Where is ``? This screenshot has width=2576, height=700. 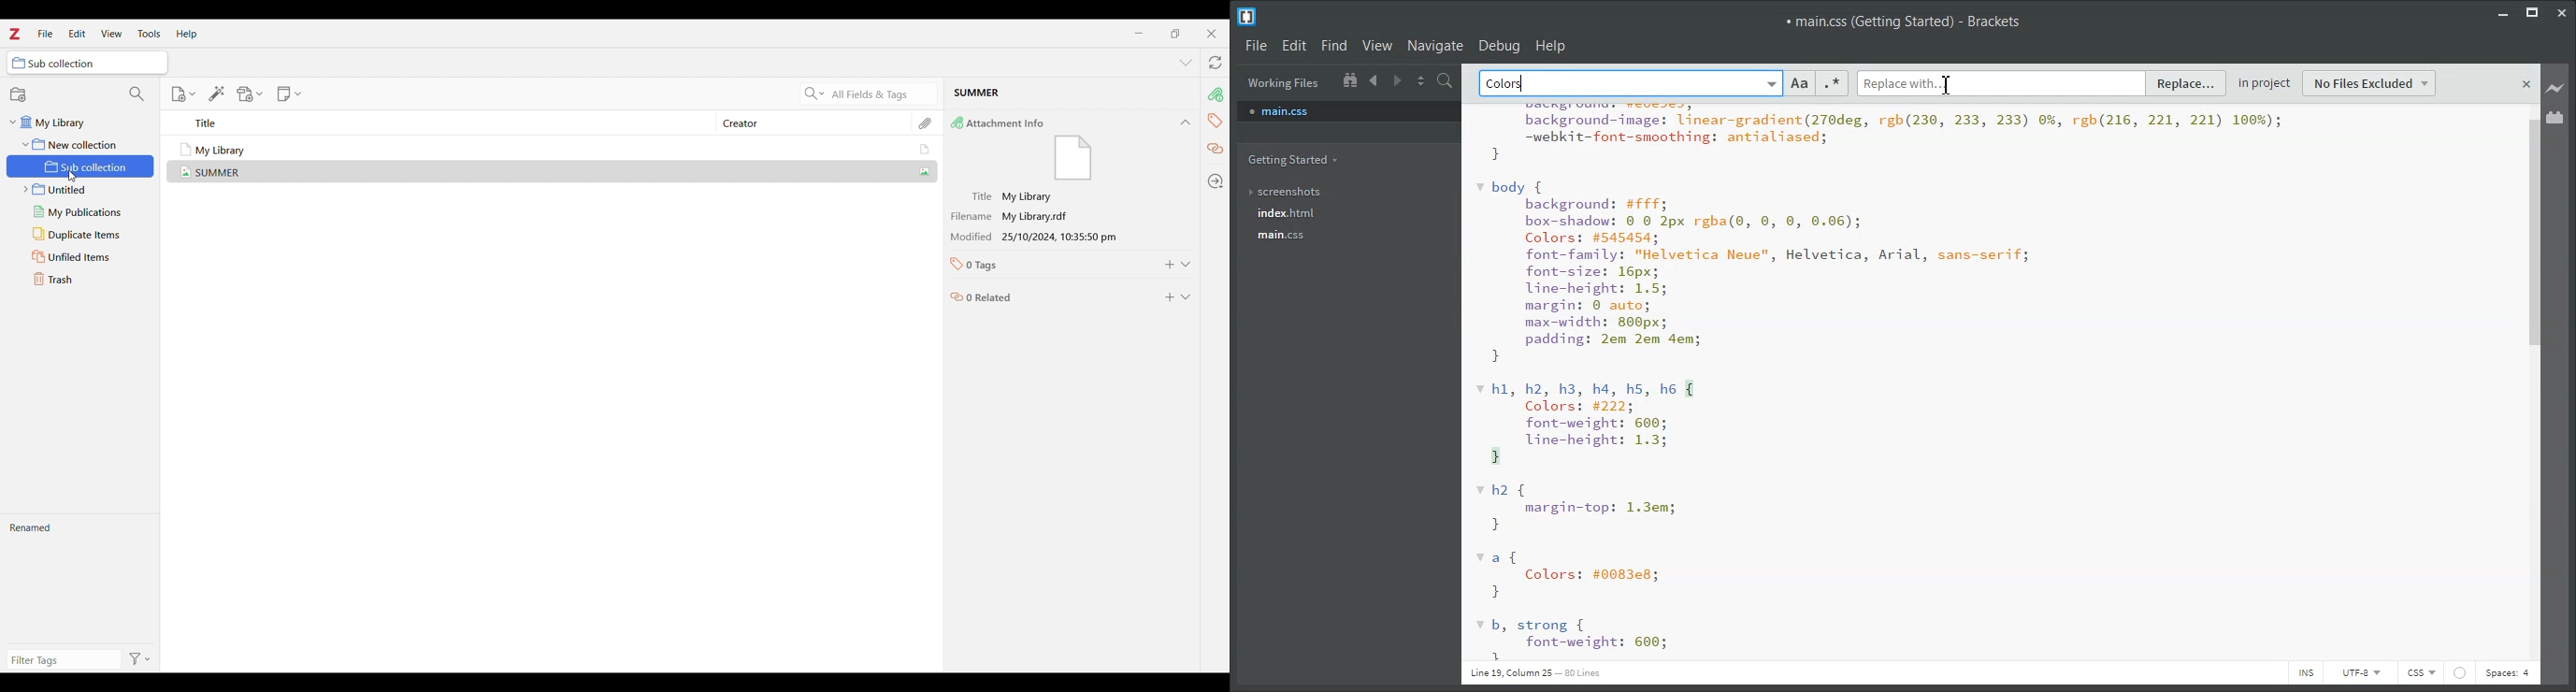  is located at coordinates (1919, 117).